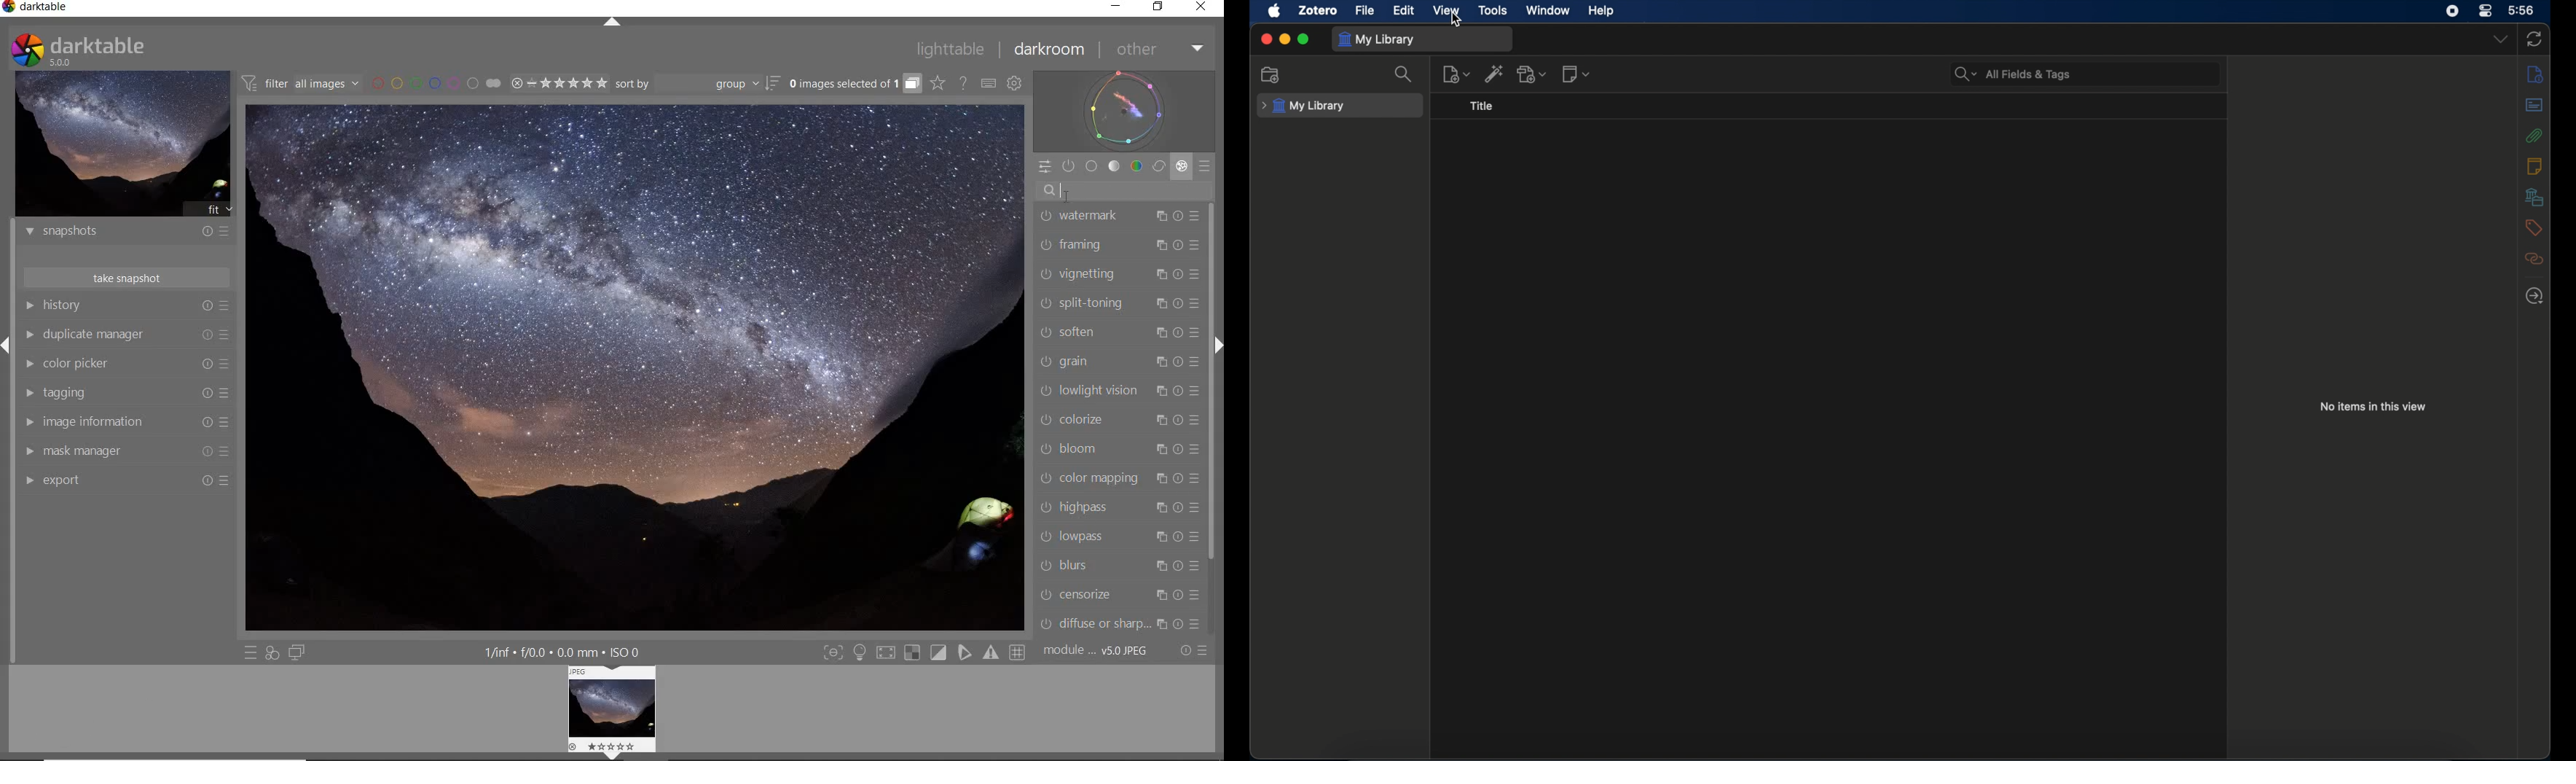 The width and height of the screenshot is (2576, 784). What do you see at coordinates (961, 47) in the screenshot?
I see `LIGHTTABLE` at bounding box center [961, 47].